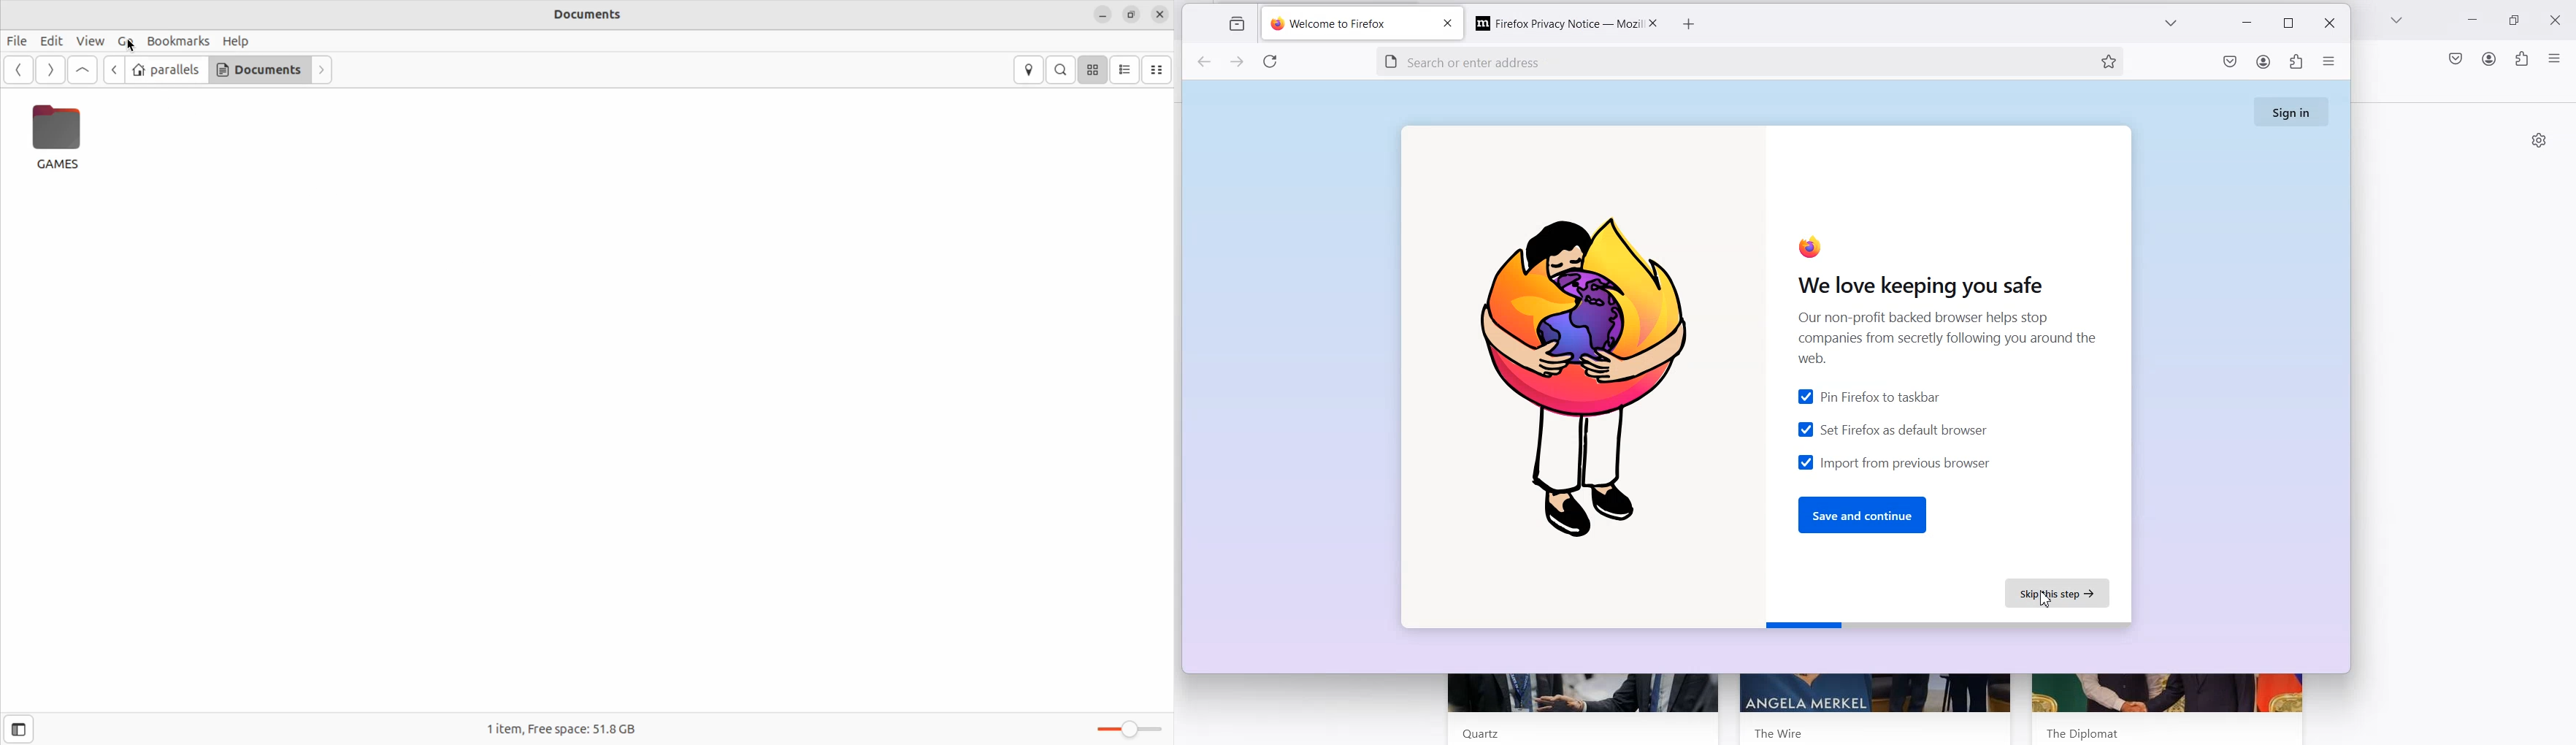  What do you see at coordinates (2454, 58) in the screenshot?
I see `Save to Pocket` at bounding box center [2454, 58].